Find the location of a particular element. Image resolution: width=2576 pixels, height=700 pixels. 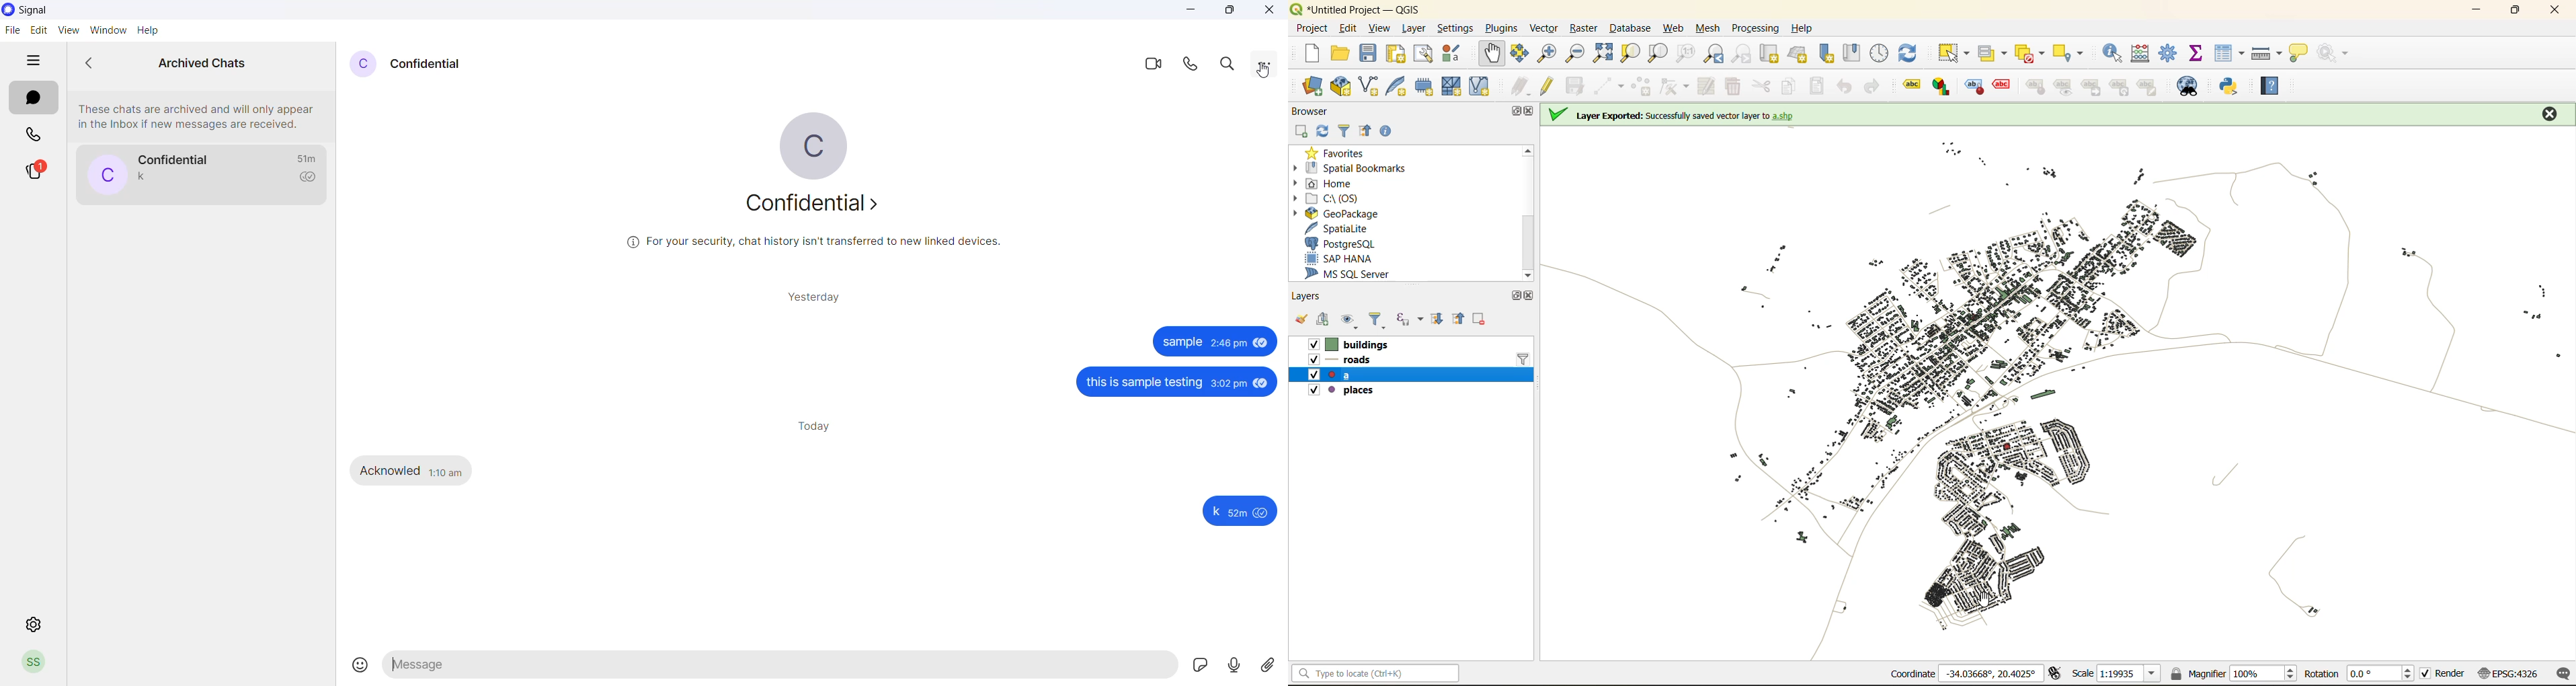

redo is located at coordinates (1871, 86).